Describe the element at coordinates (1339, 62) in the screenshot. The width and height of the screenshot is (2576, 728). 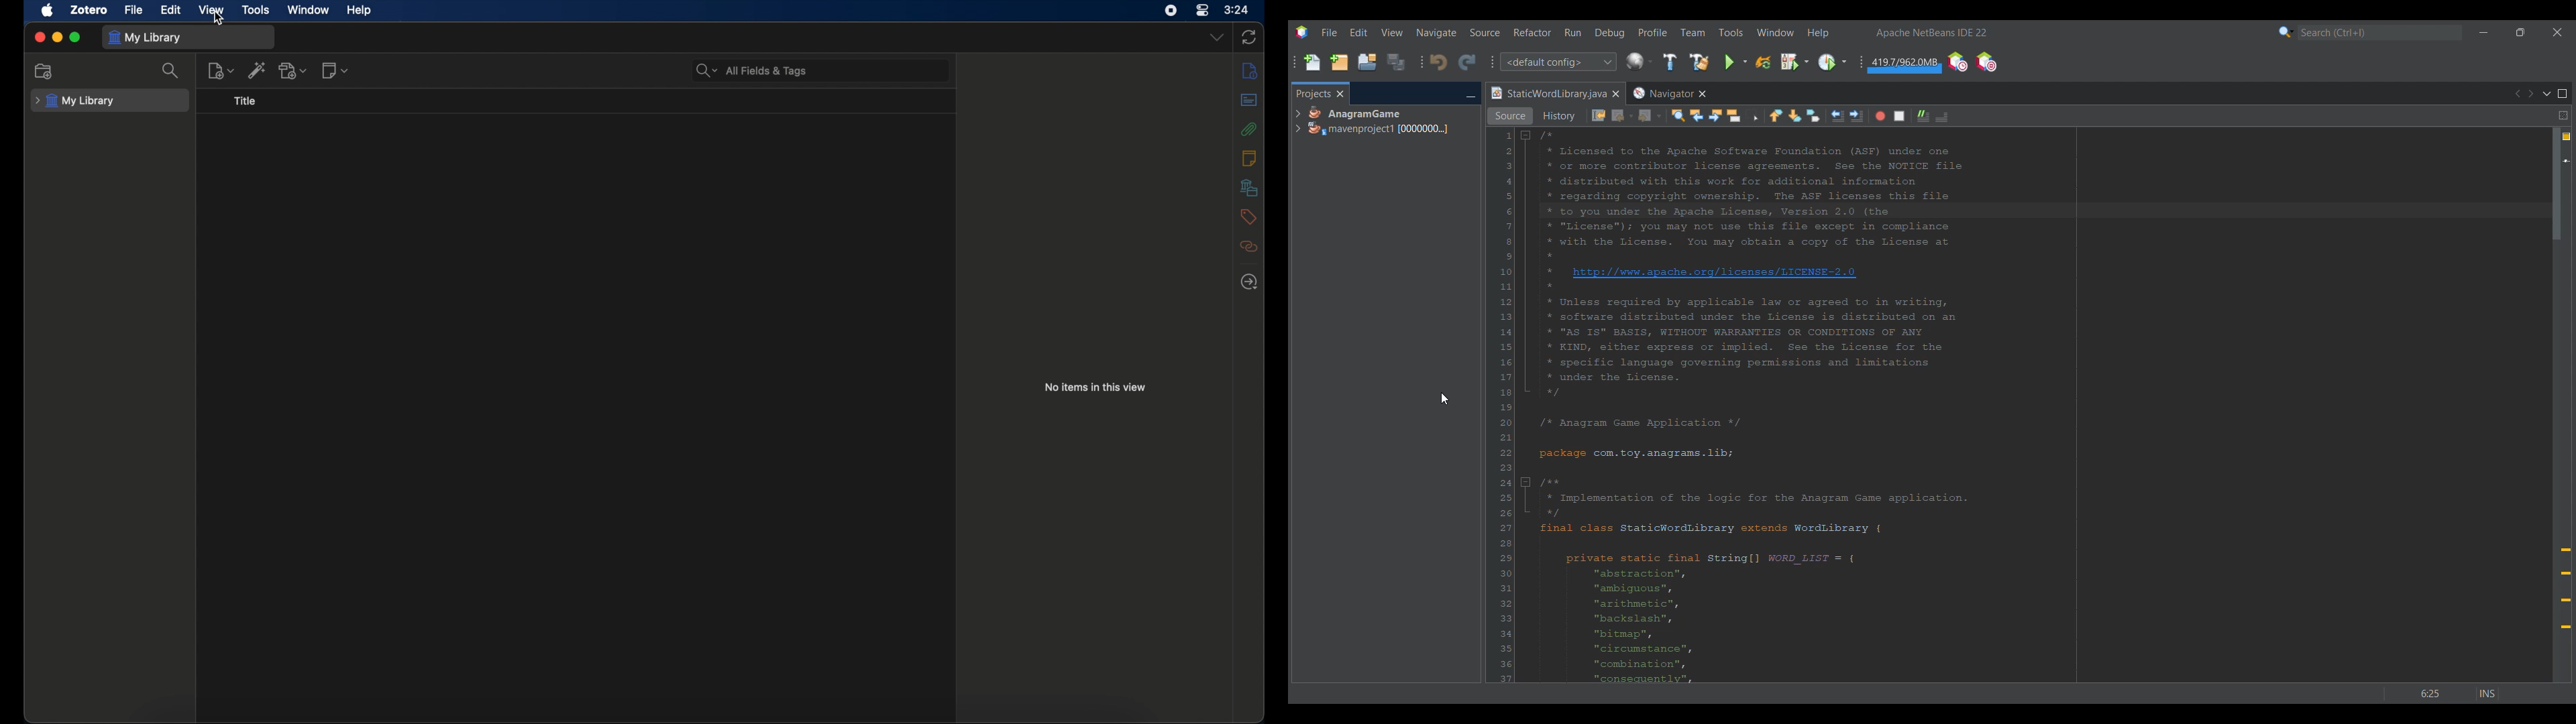
I see `New project` at that location.